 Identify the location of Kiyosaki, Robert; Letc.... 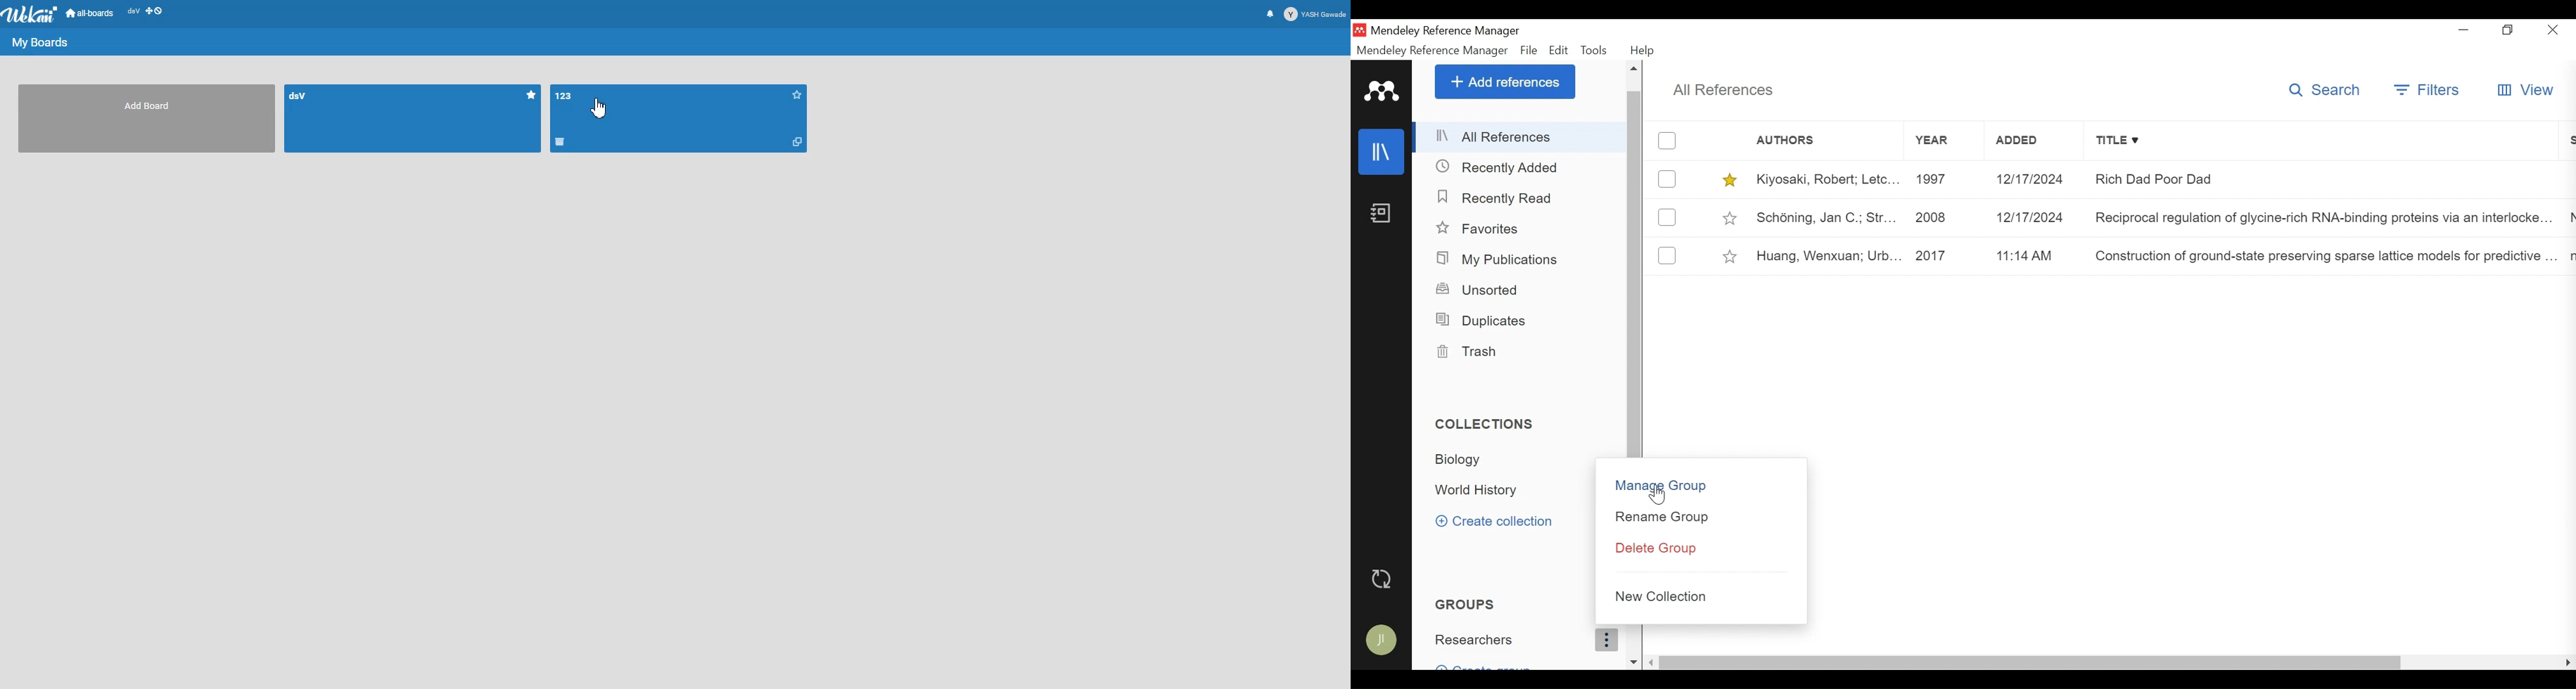
(1826, 180).